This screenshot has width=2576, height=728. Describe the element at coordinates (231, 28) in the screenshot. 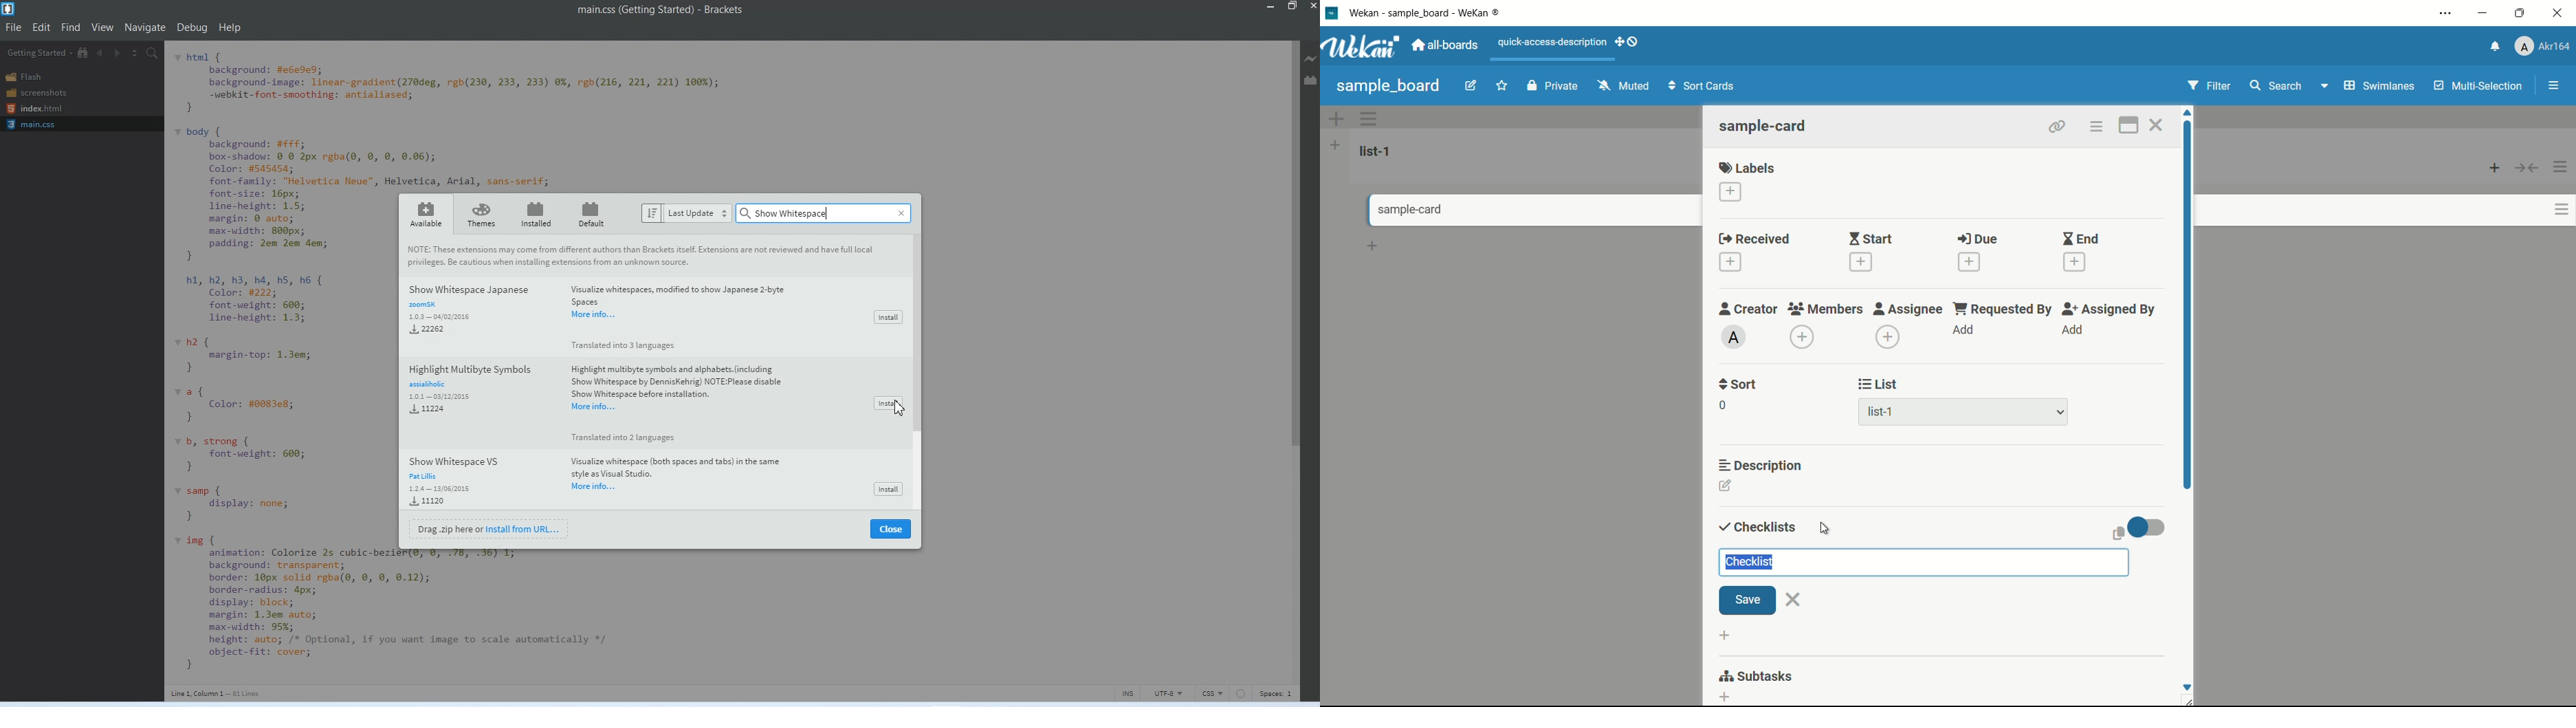

I see `Help` at that location.